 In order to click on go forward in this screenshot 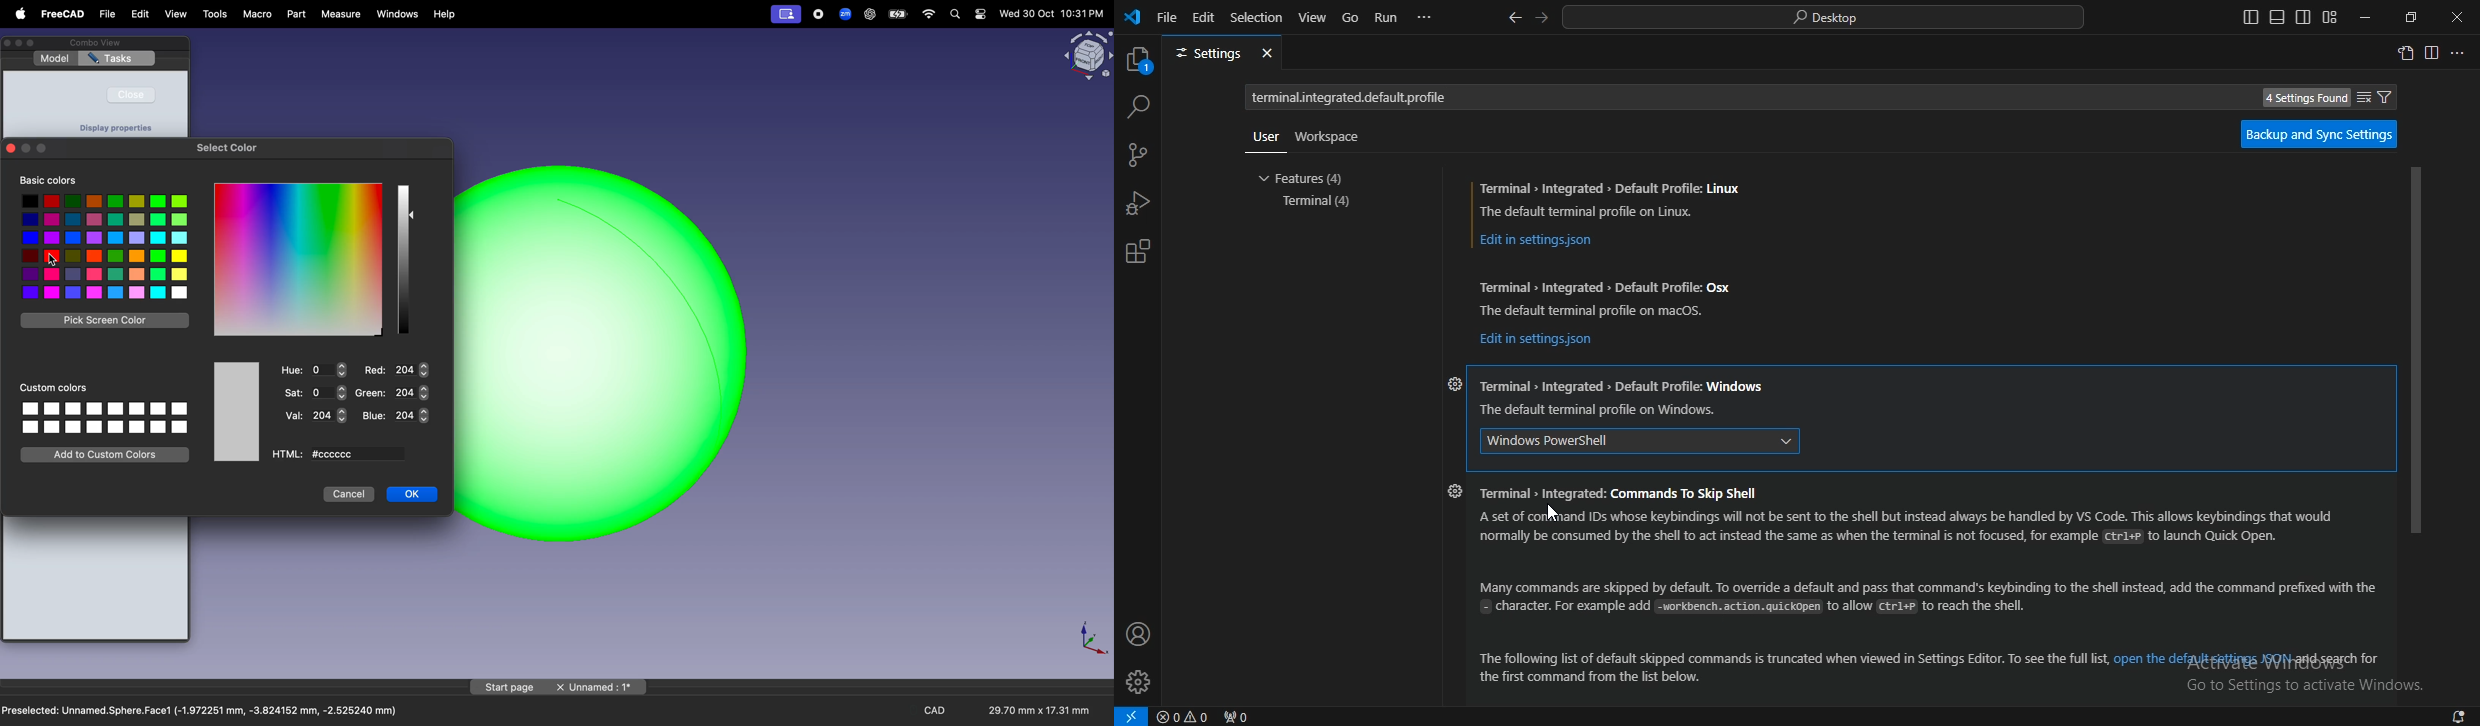, I will do `click(1545, 17)`.